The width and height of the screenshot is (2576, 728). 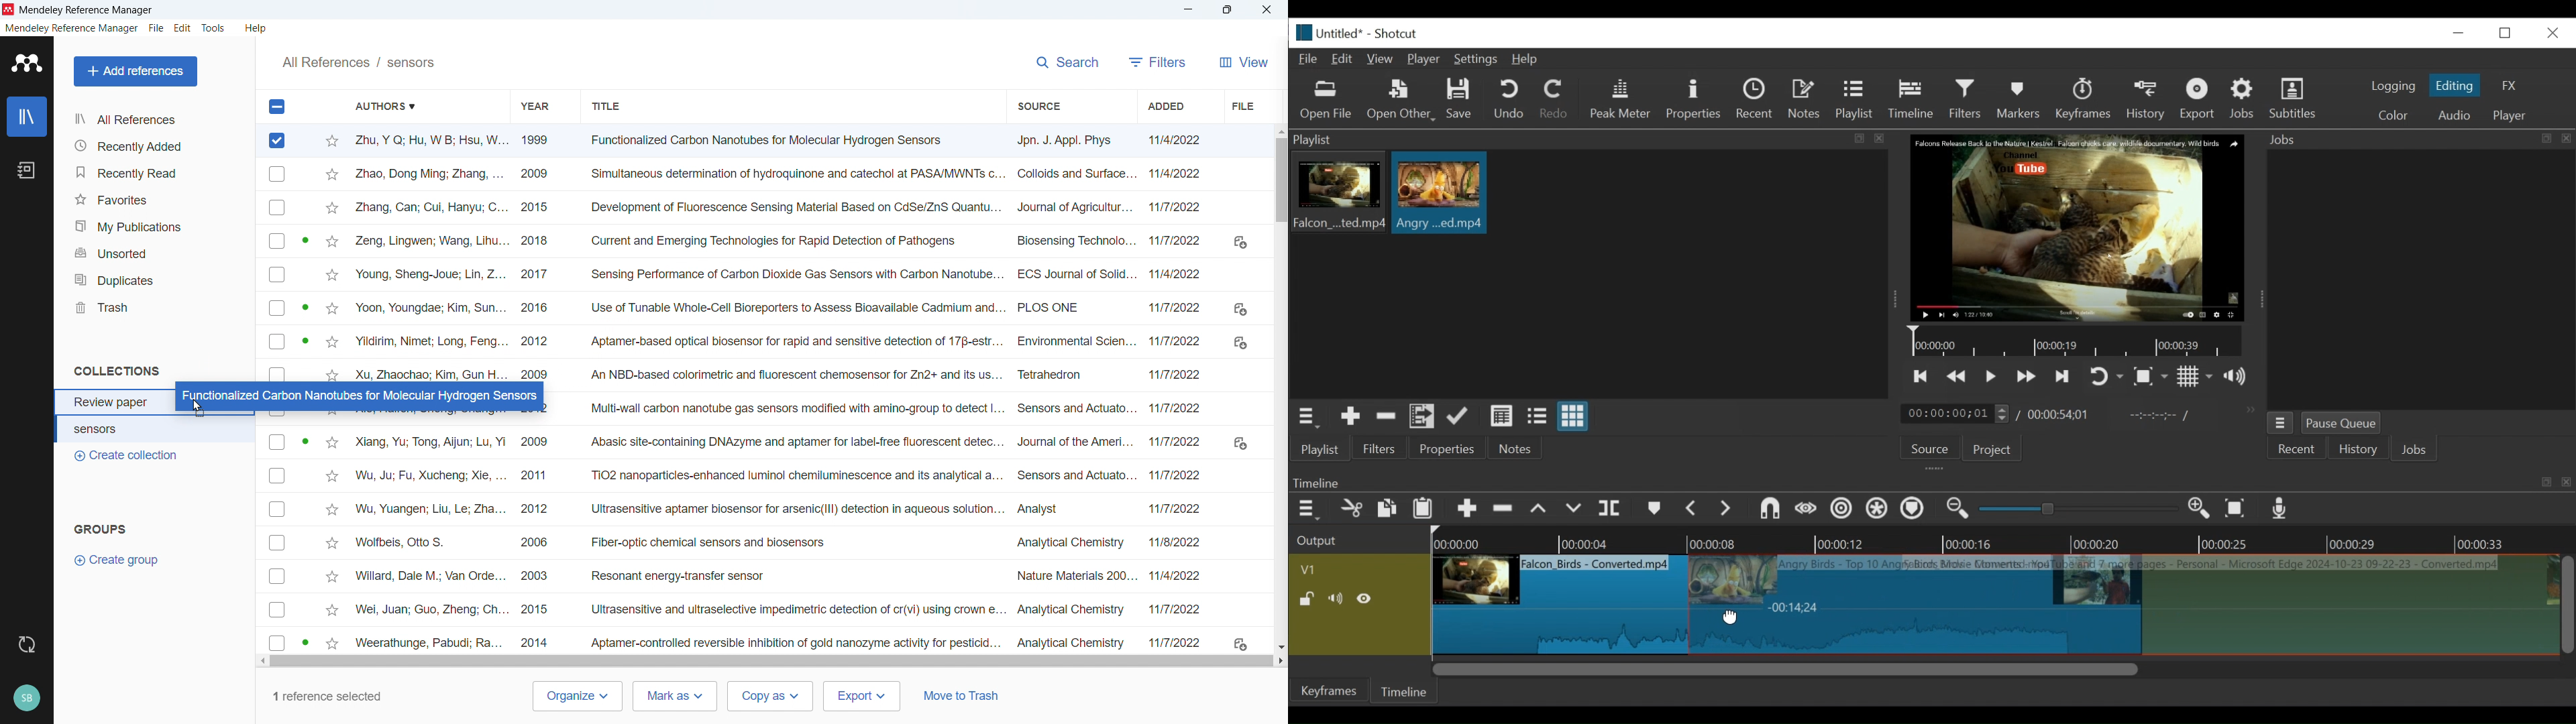 I want to click on Peak Meter, so click(x=1623, y=99).